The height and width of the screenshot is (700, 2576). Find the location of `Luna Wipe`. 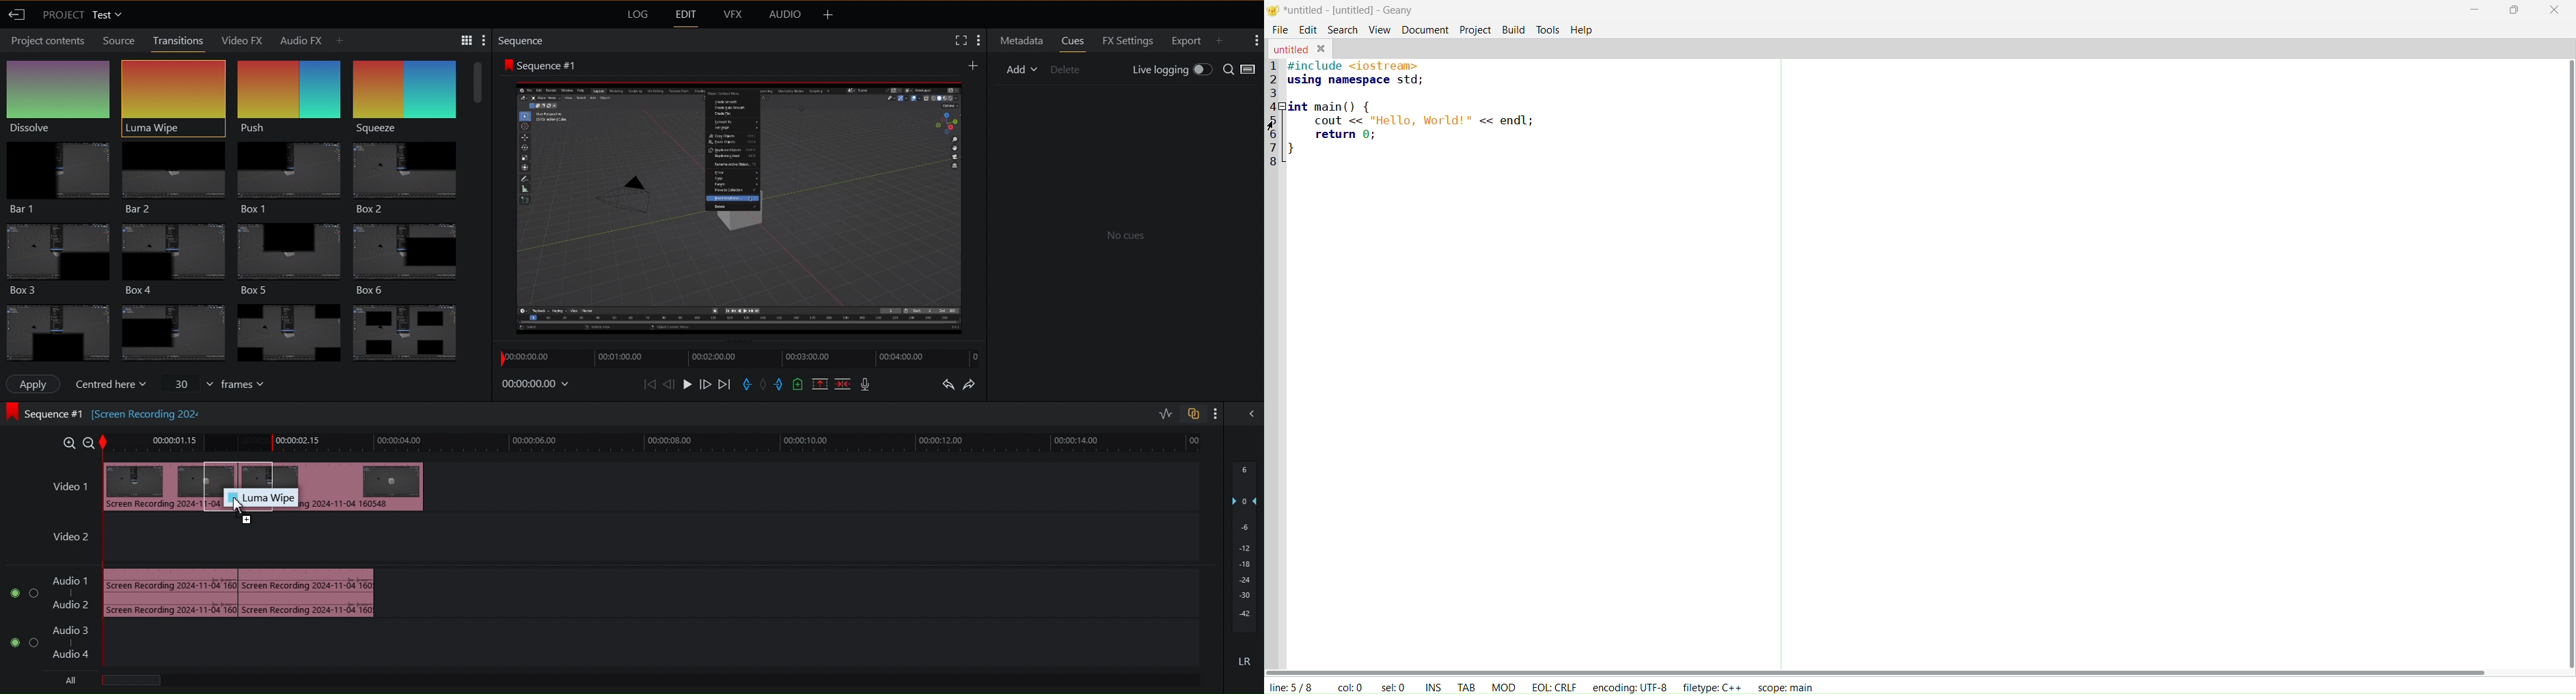

Luna Wipe is located at coordinates (172, 92).